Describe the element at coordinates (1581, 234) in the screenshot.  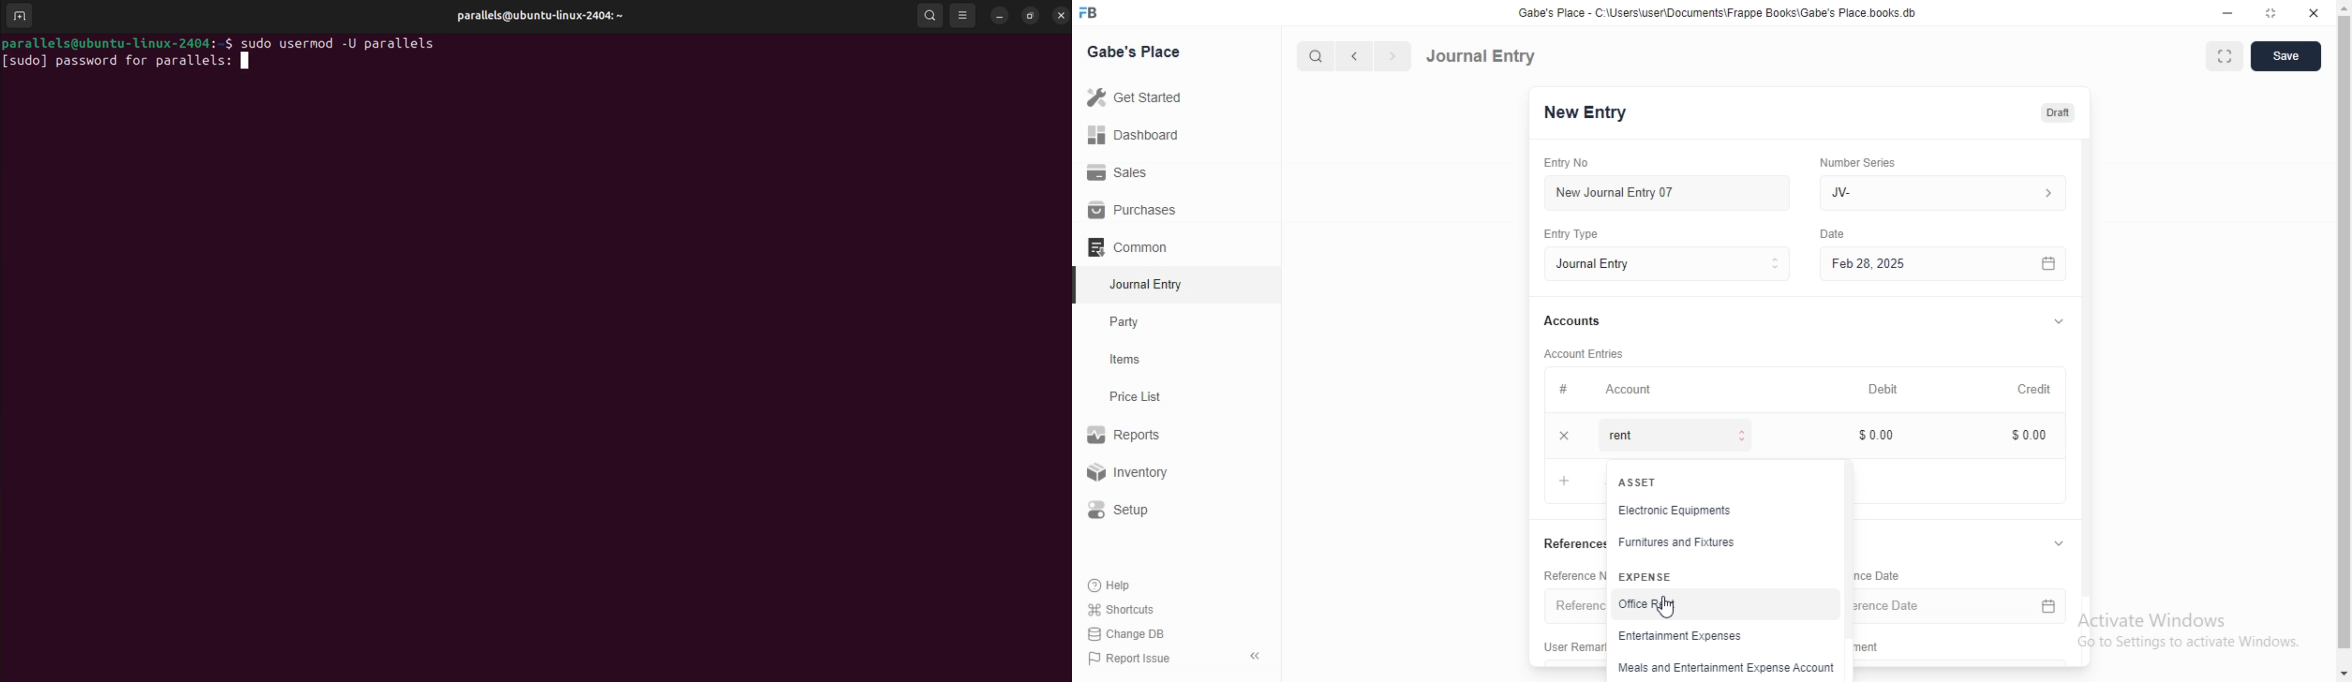
I see `Entry Type` at that location.